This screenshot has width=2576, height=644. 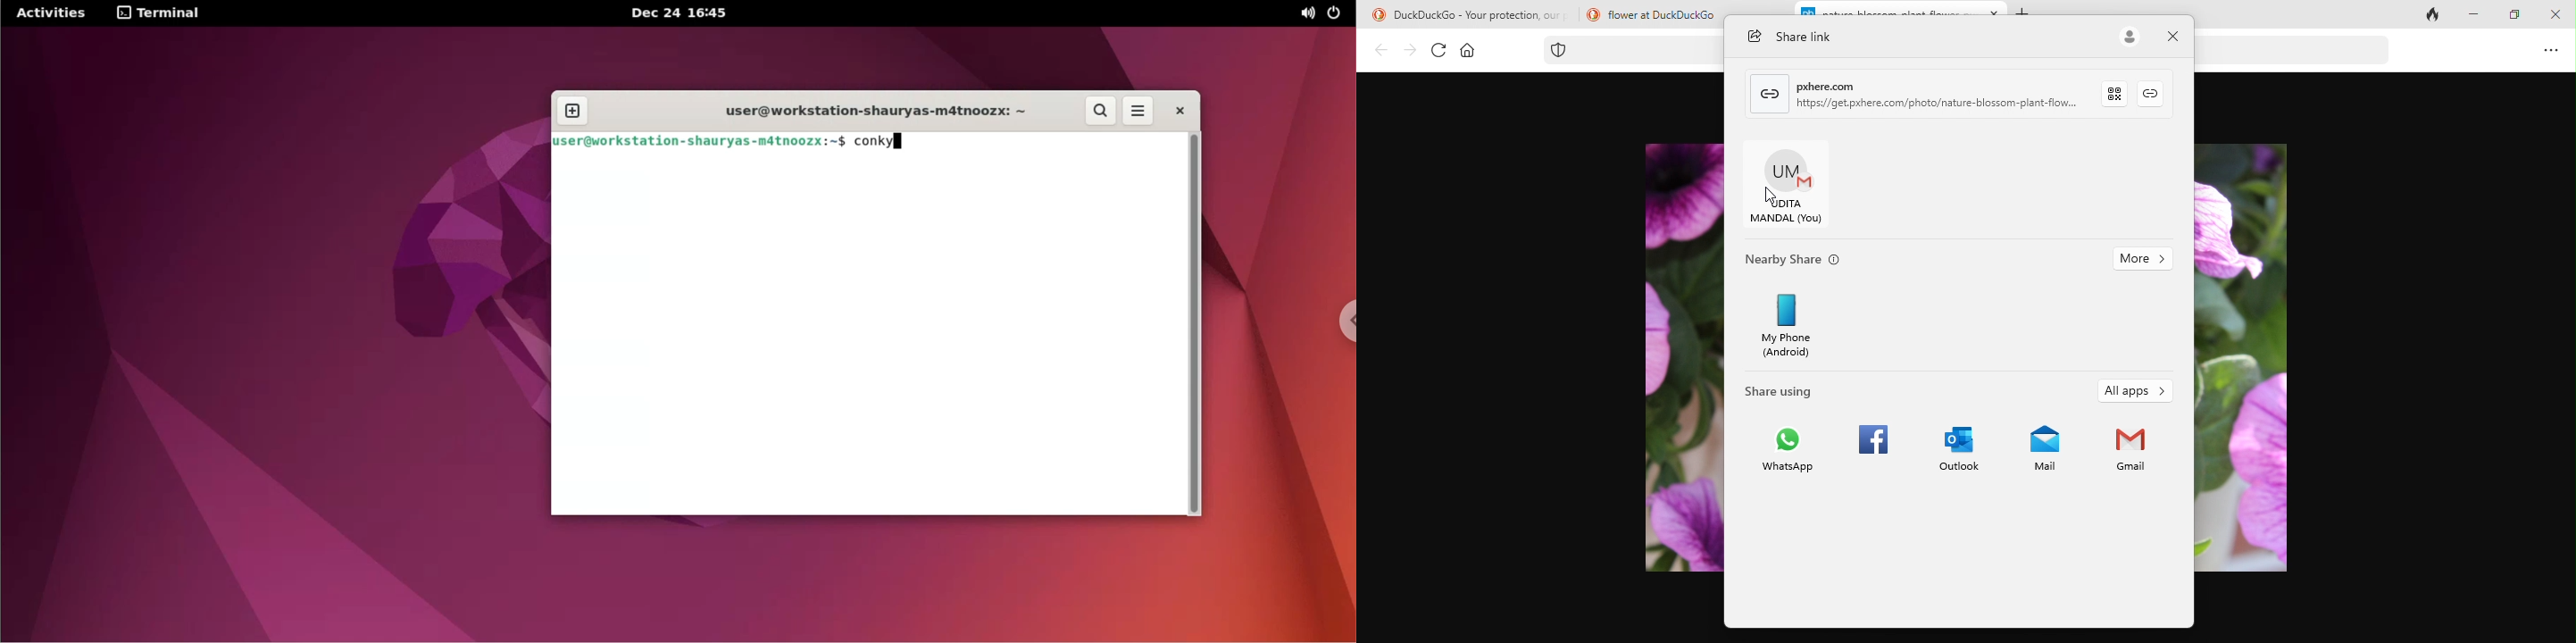 I want to click on maximize, so click(x=2511, y=19).